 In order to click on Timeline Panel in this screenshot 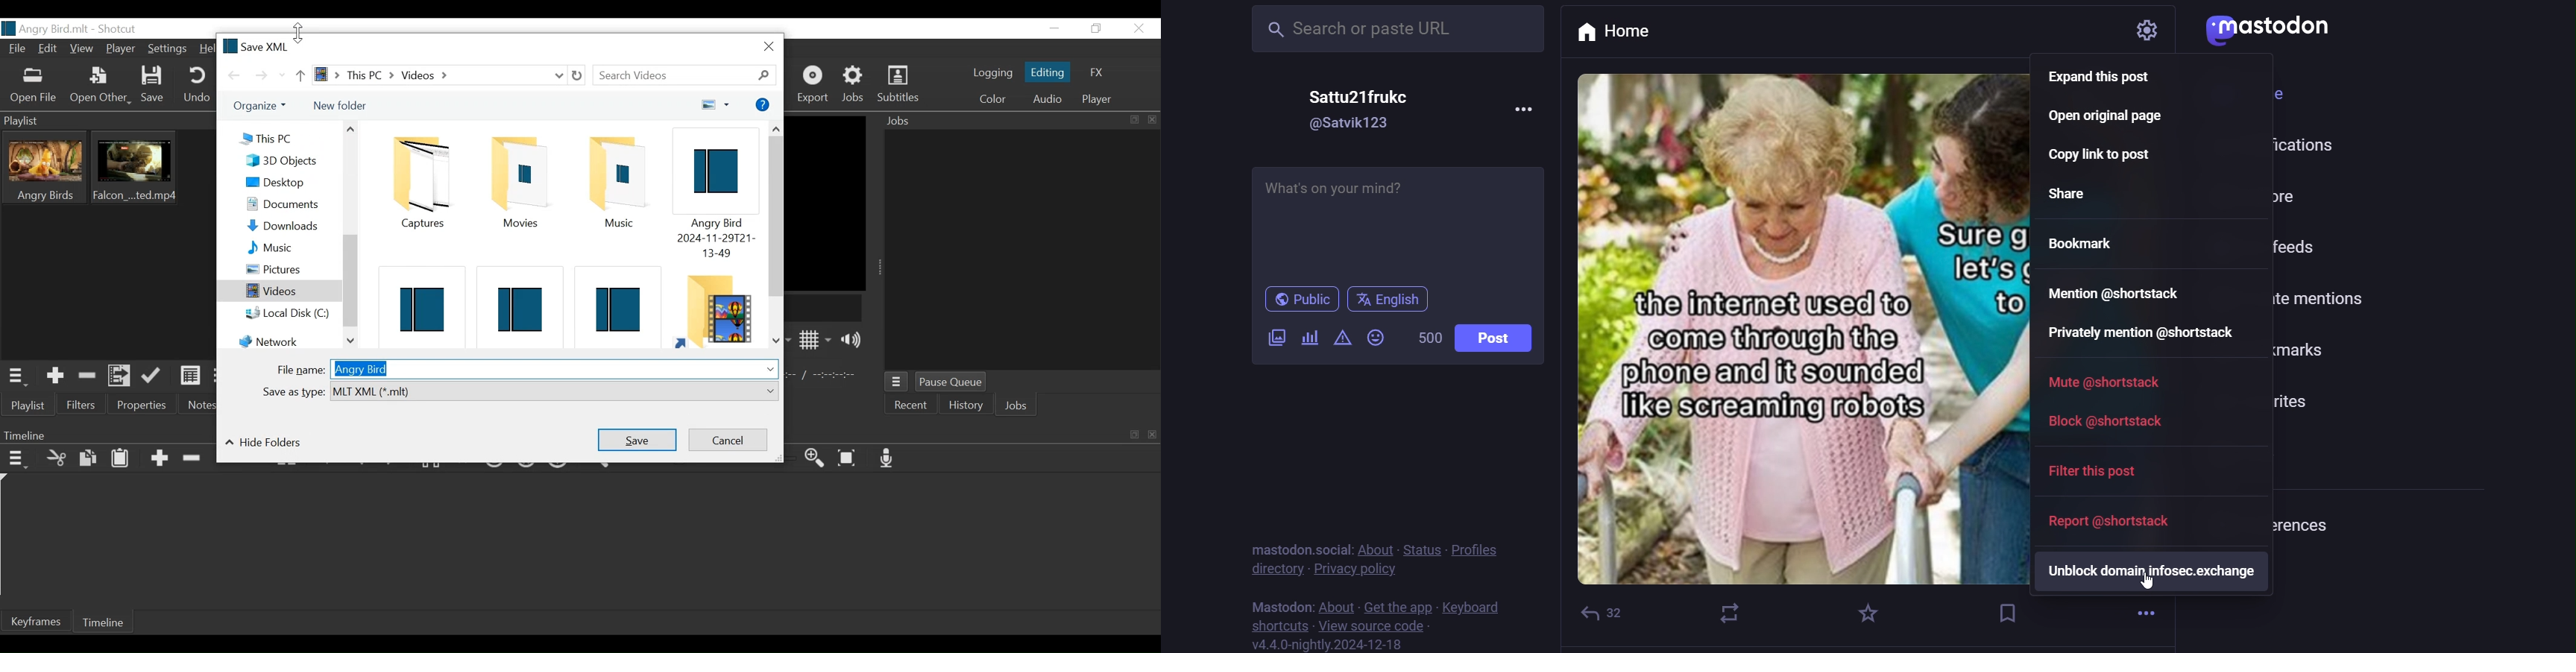, I will do `click(975, 433)`.